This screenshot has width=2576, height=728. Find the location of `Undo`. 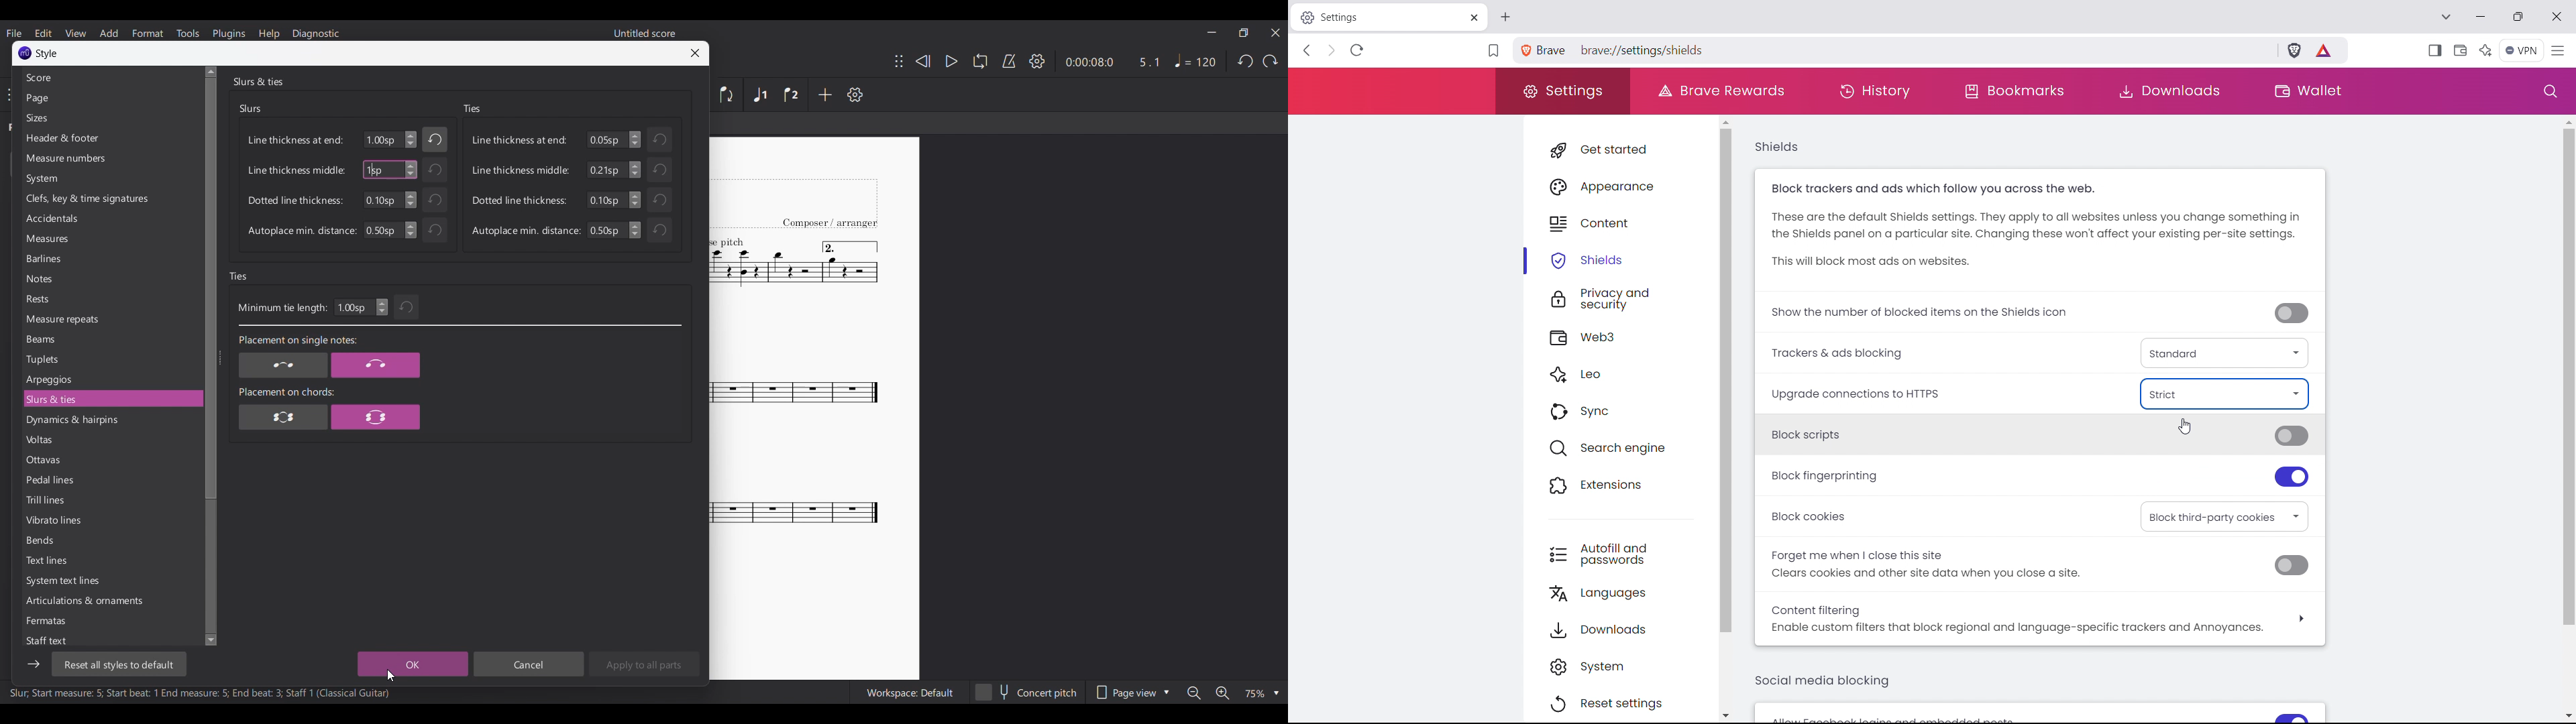

Undo is located at coordinates (659, 230).